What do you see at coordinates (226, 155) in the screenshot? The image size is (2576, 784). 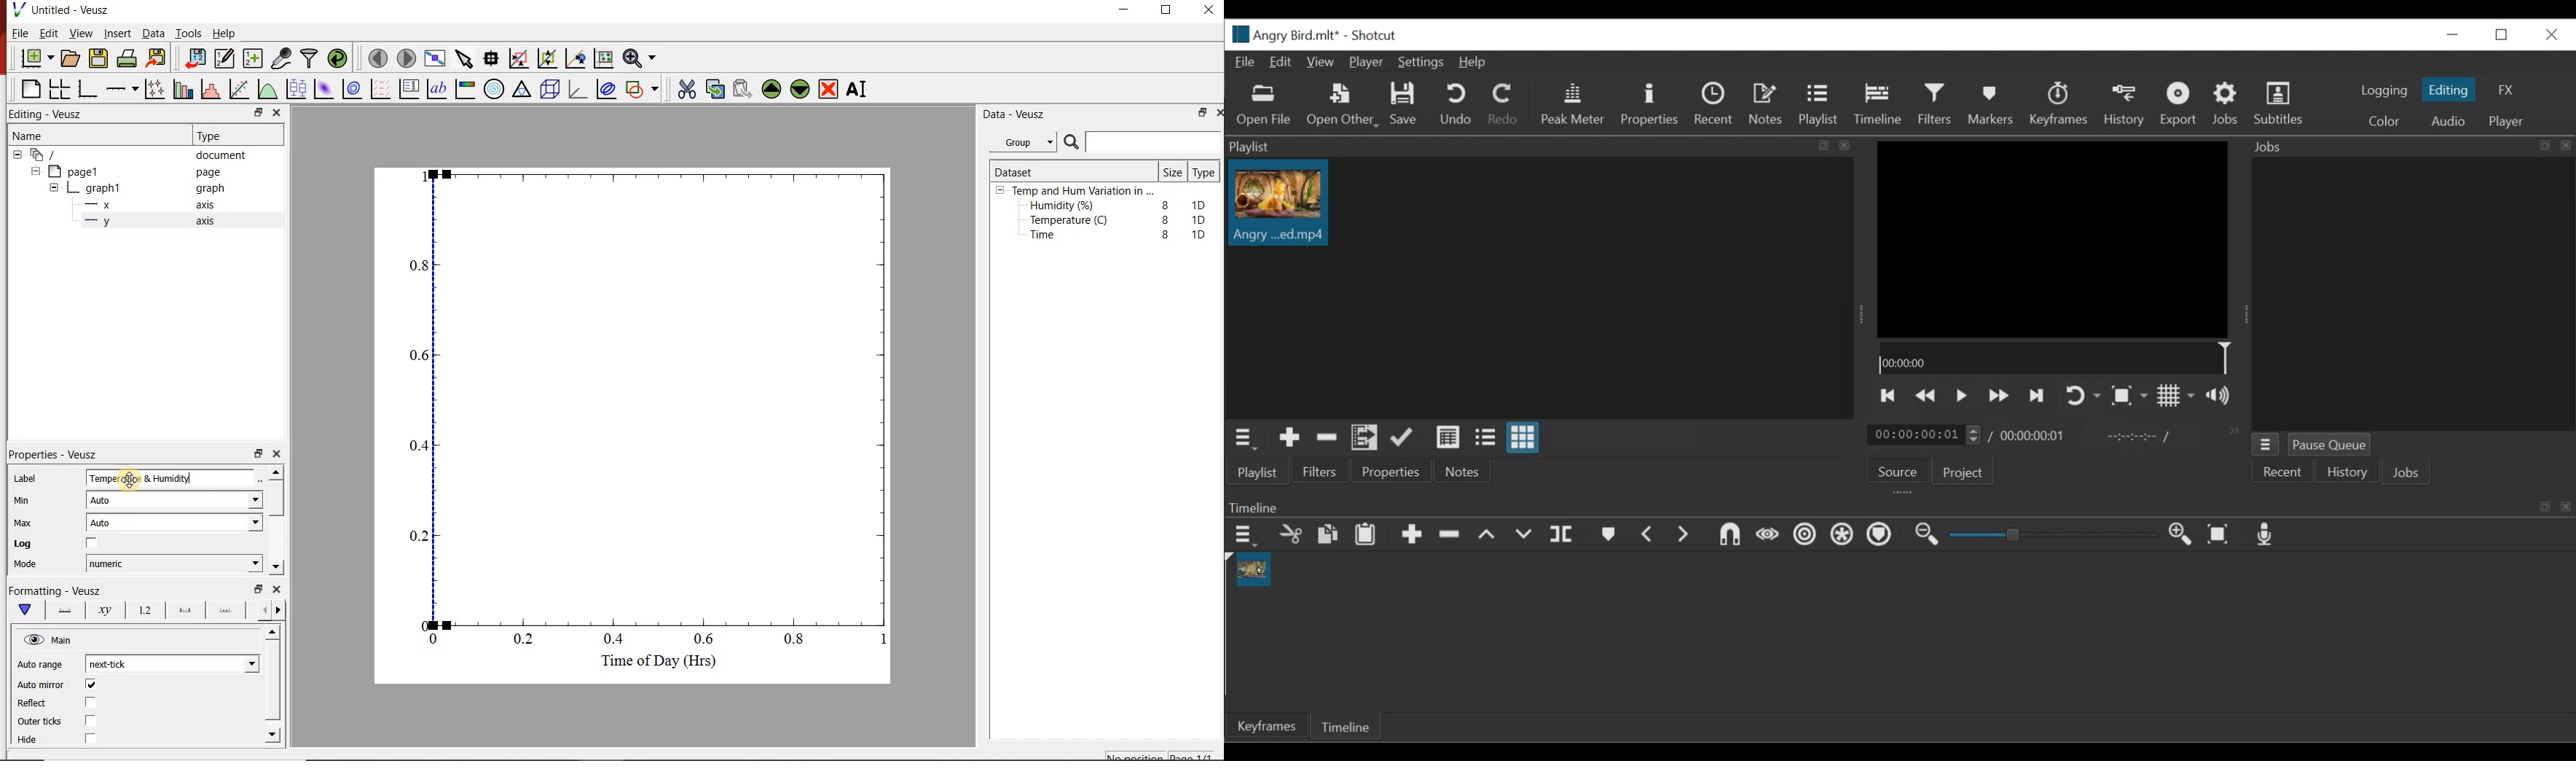 I see `document` at bounding box center [226, 155].